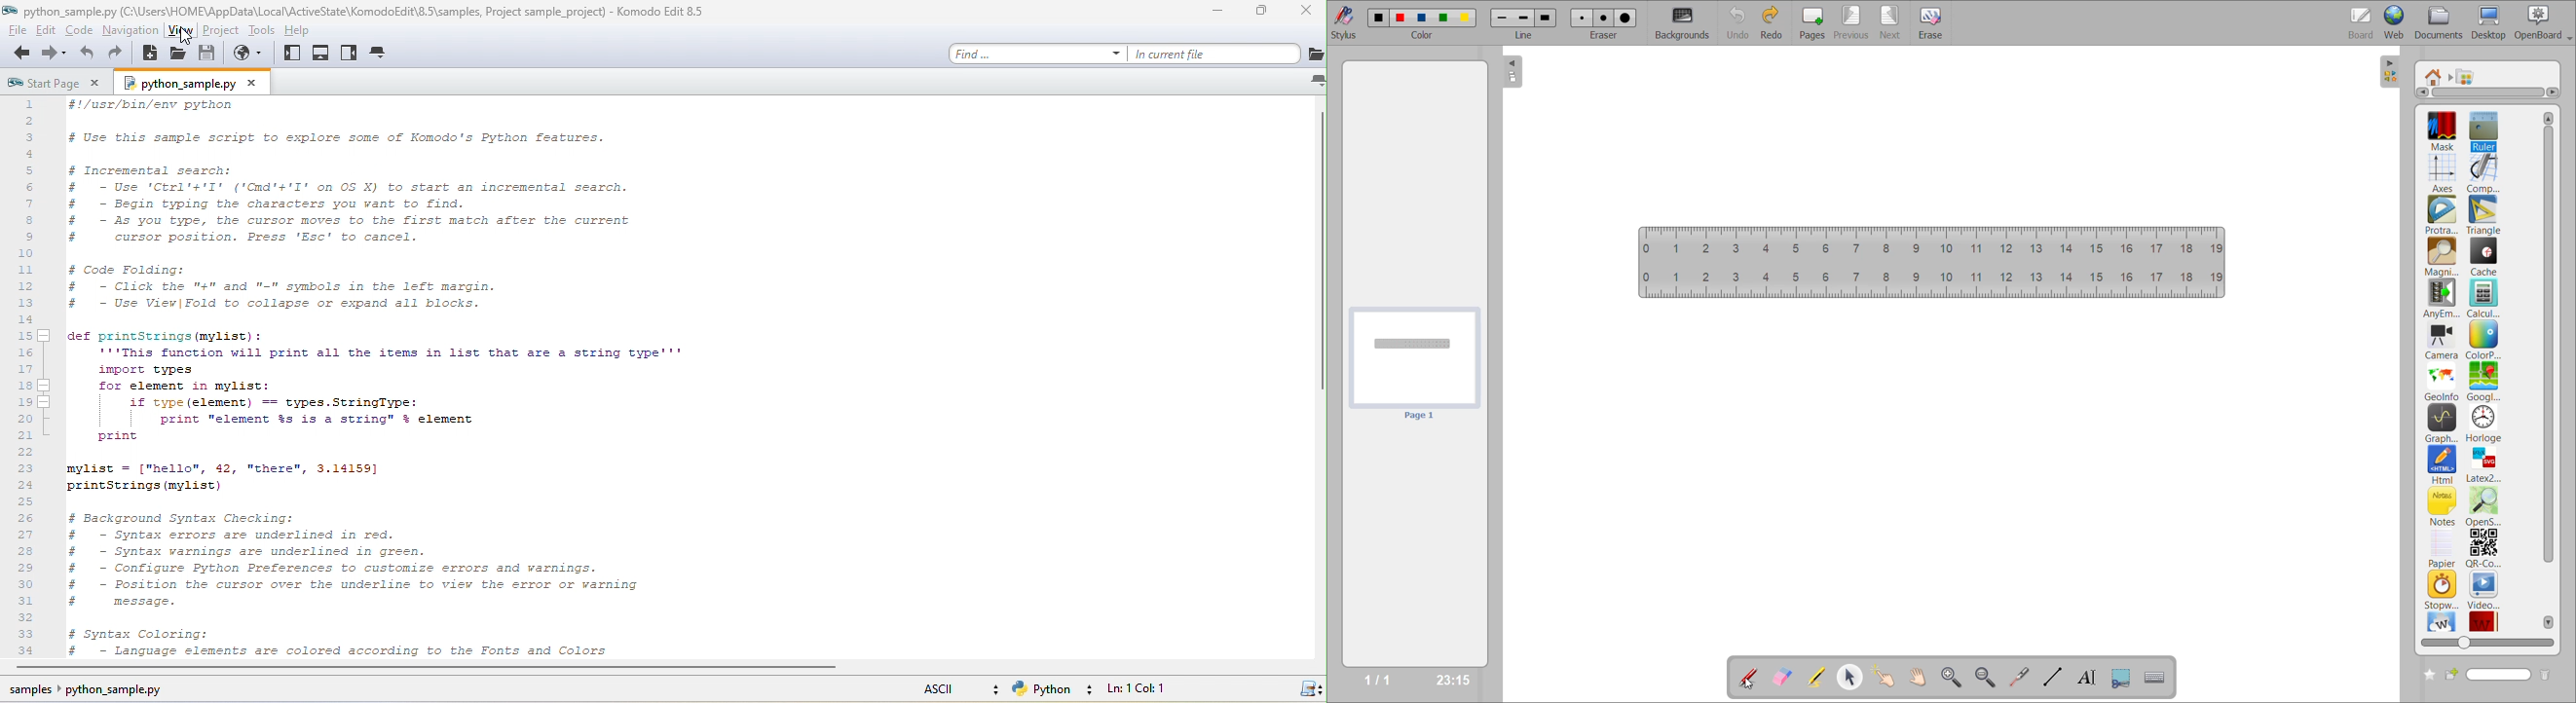 The height and width of the screenshot is (728, 2576). I want to click on qr code, so click(2484, 549).